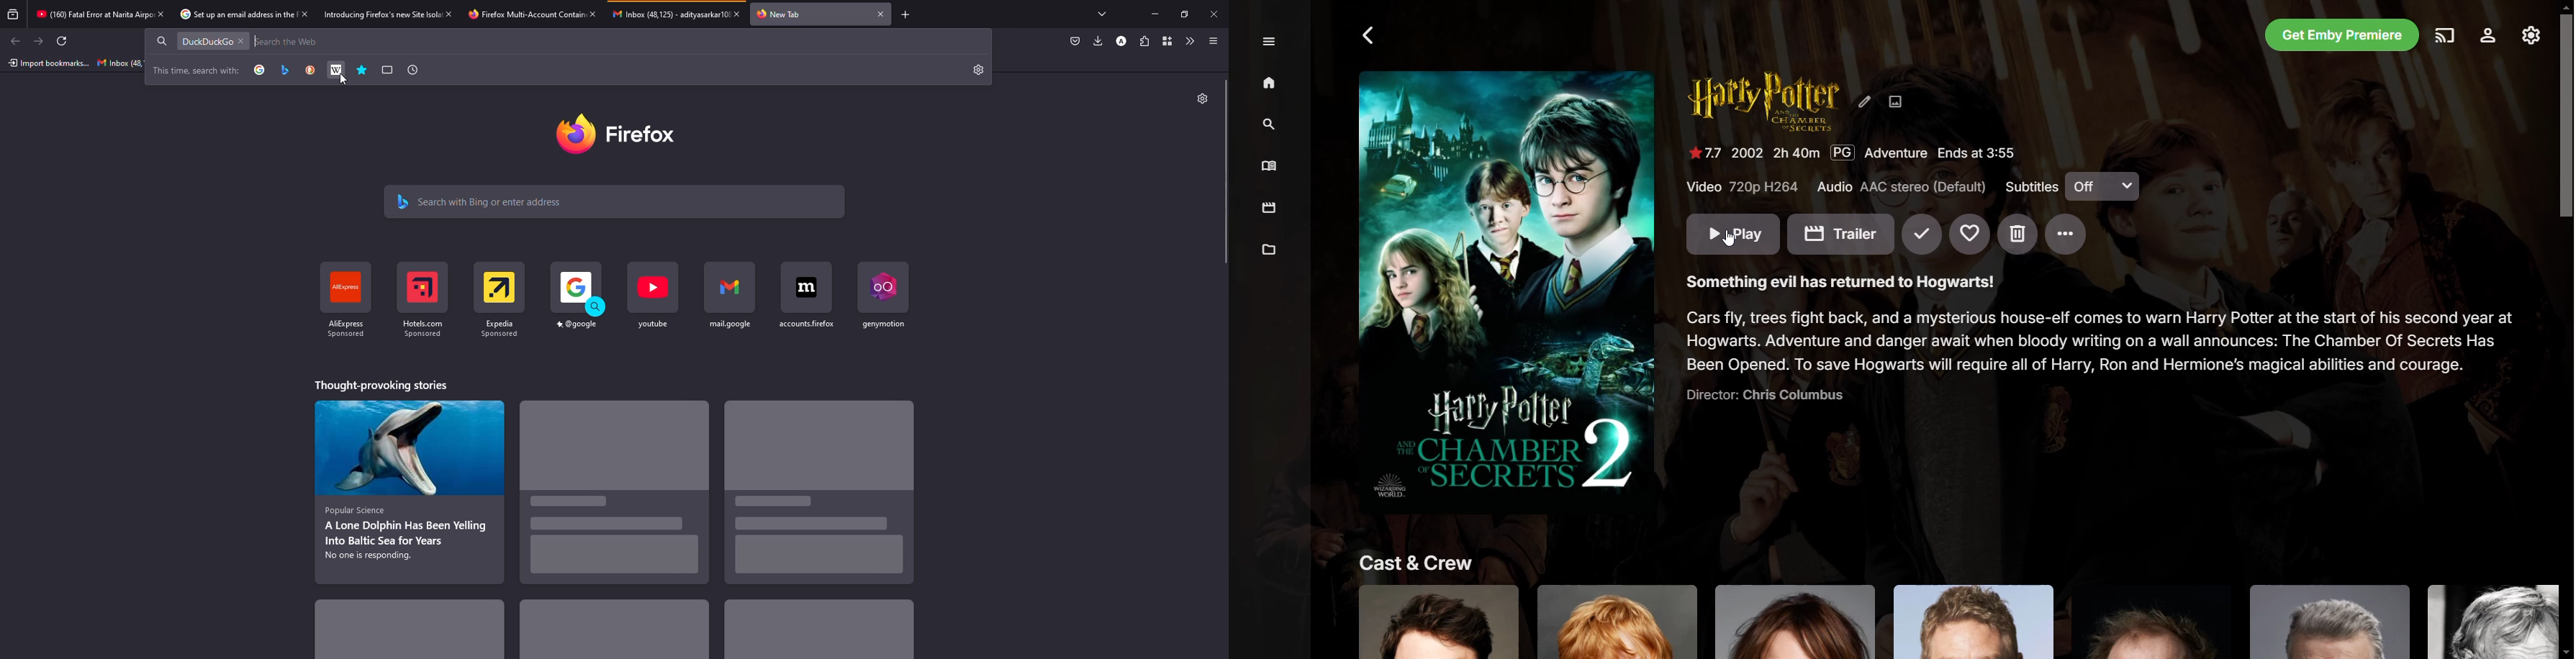 The image size is (2576, 672). What do you see at coordinates (654, 303) in the screenshot?
I see `shortcut` at bounding box center [654, 303].